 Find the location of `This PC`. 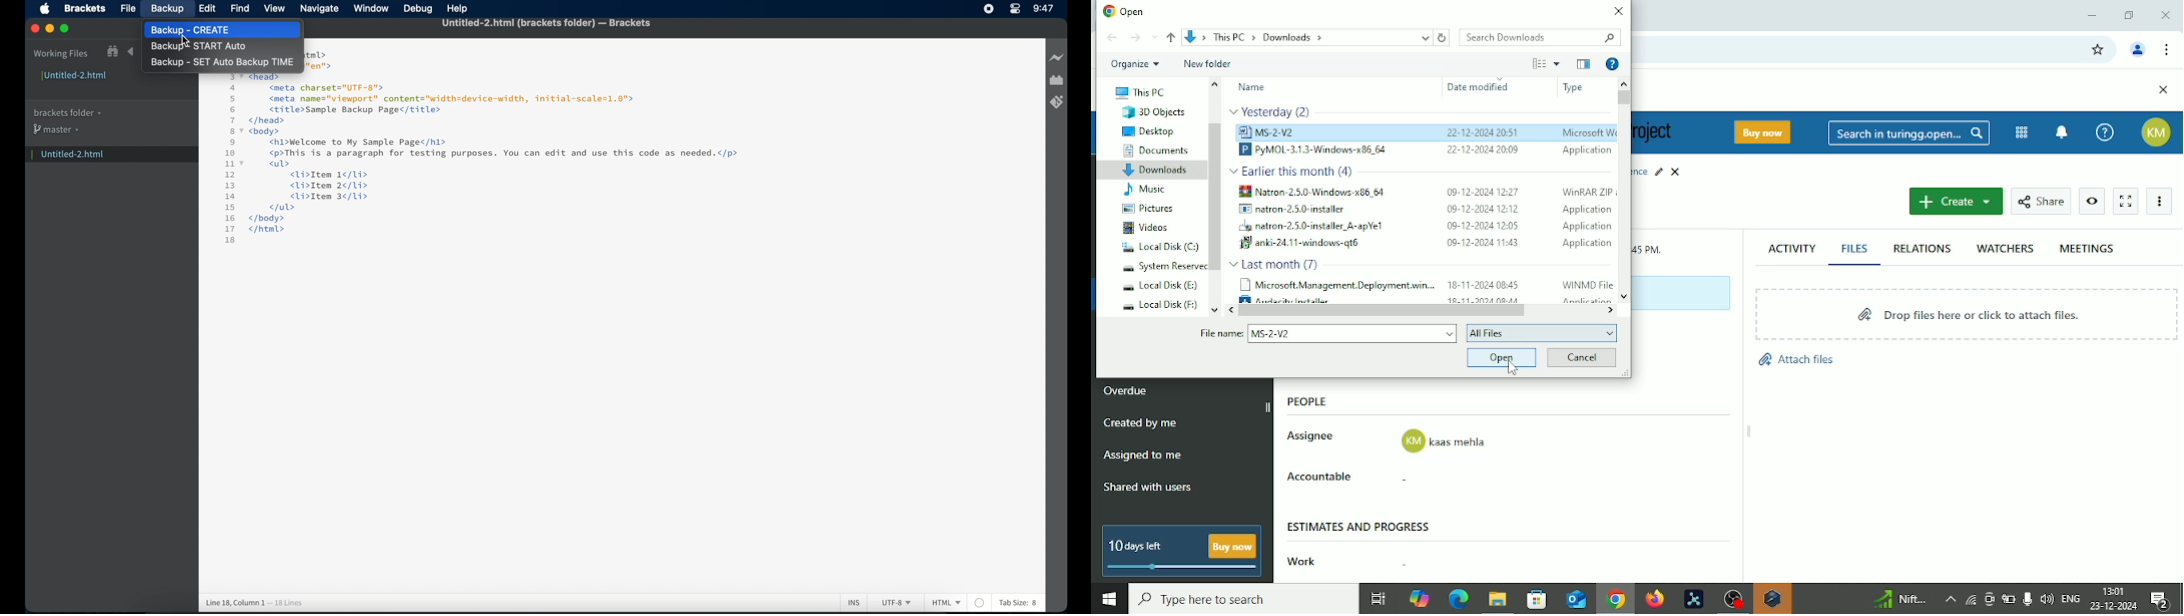

This PC is located at coordinates (1137, 92).